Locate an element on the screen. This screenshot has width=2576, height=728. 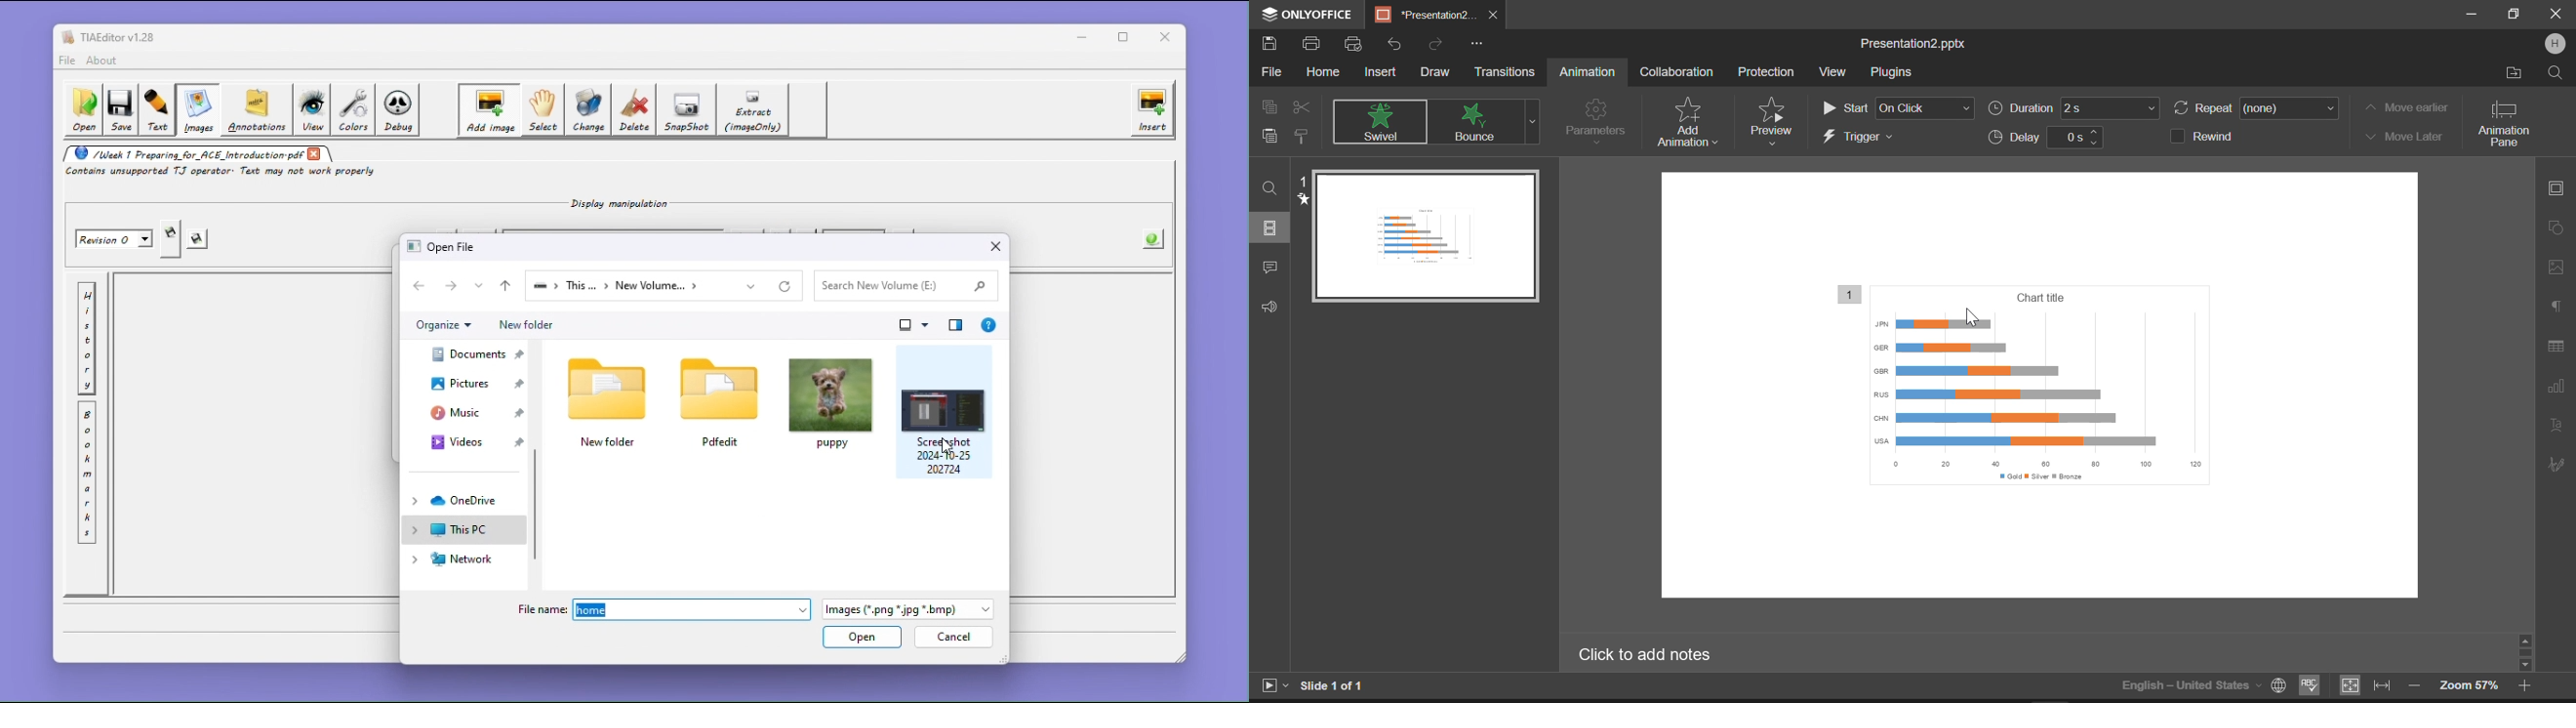
go forward is located at coordinates (453, 285).